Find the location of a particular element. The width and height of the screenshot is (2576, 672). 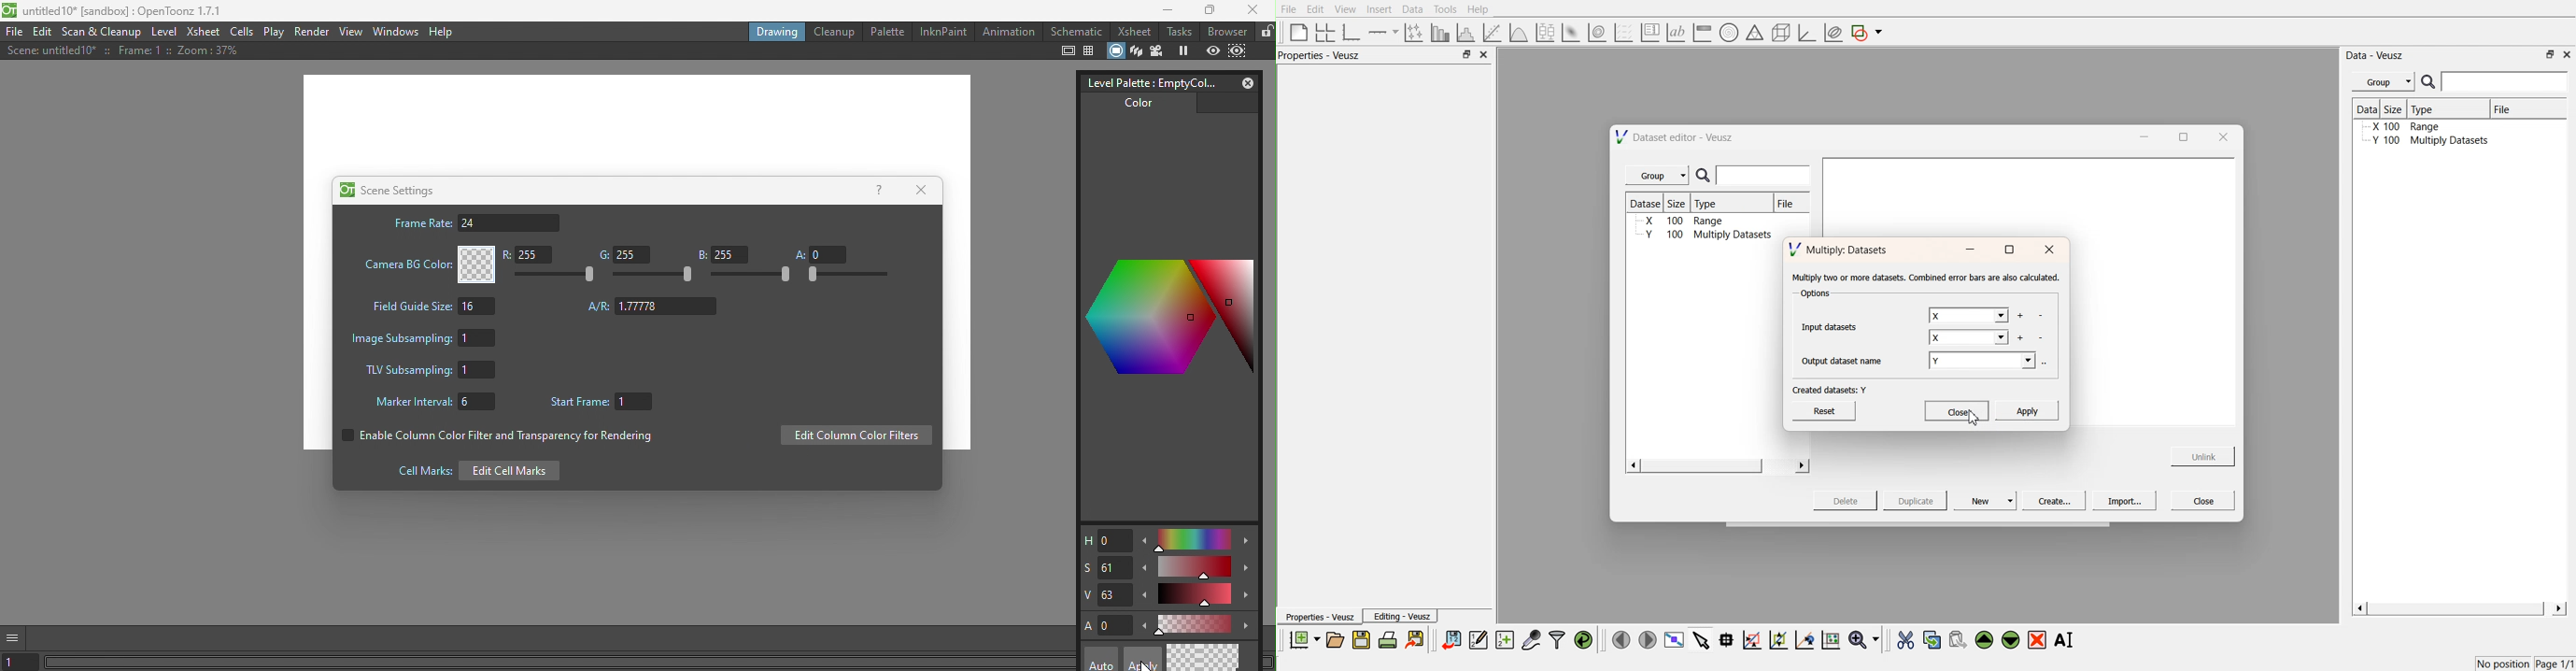

maximise is located at coordinates (2009, 250).